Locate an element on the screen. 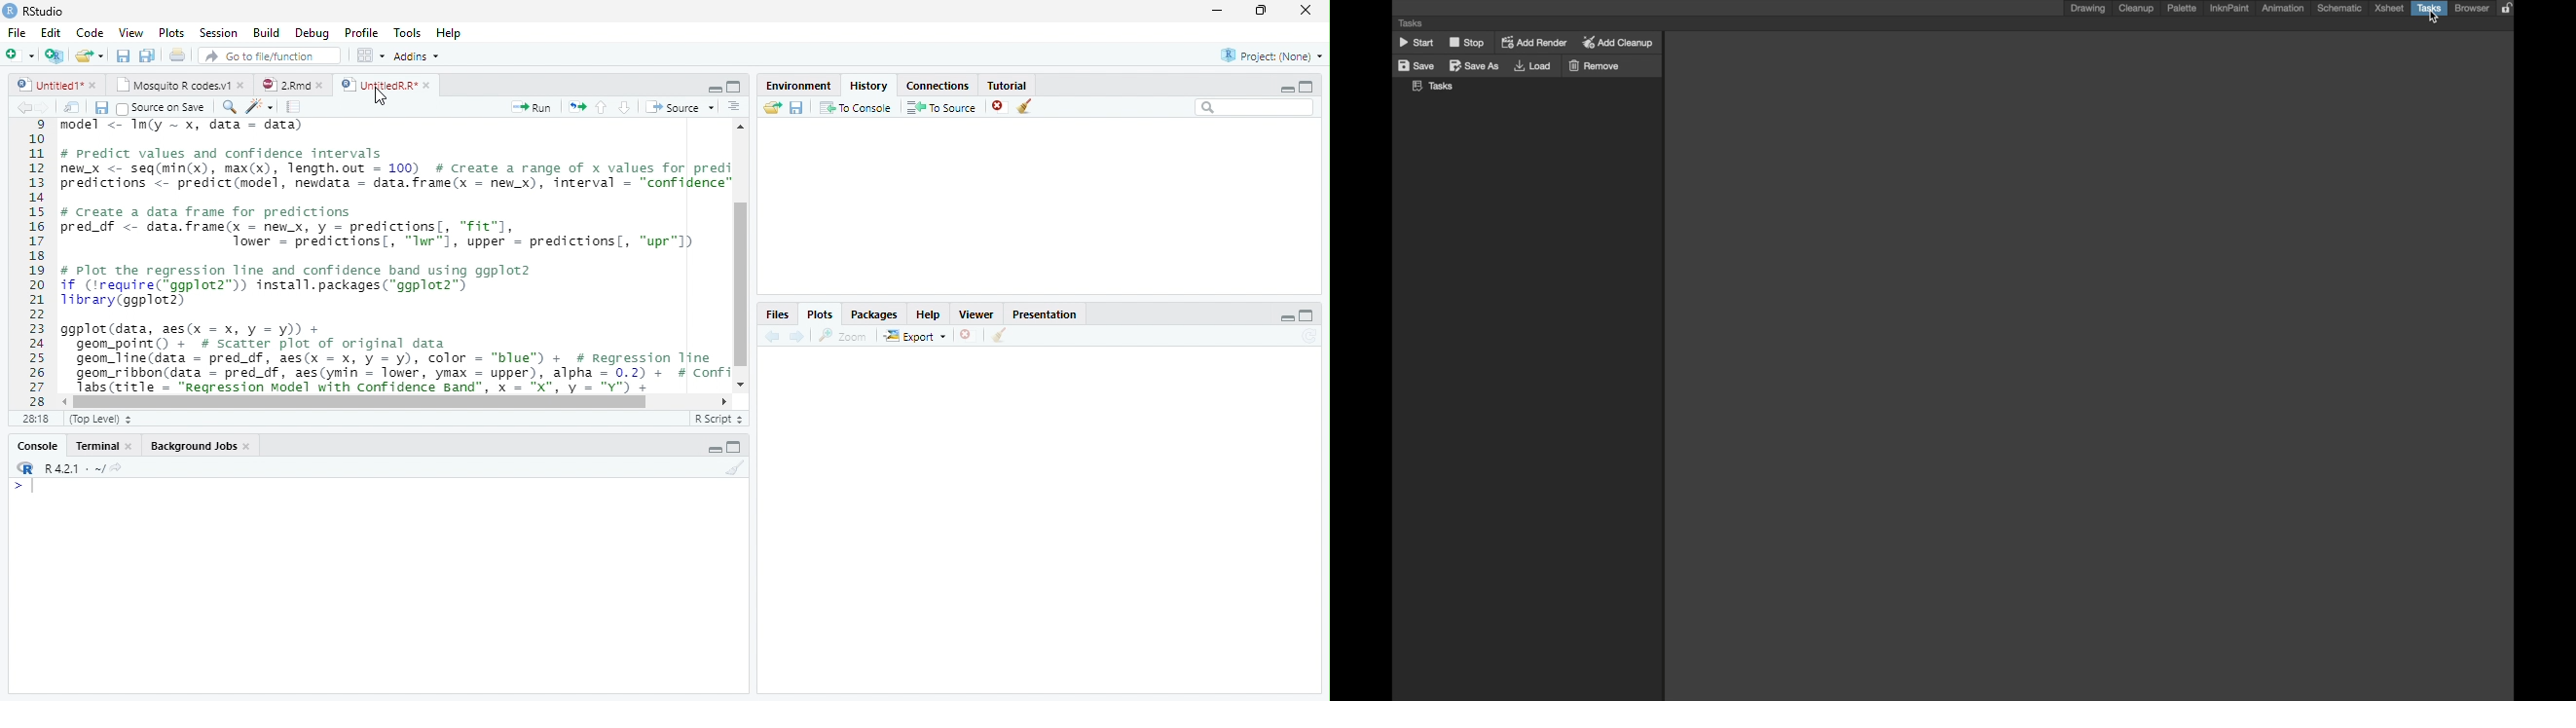 This screenshot has width=2576, height=728. Minimize is located at coordinates (715, 450).